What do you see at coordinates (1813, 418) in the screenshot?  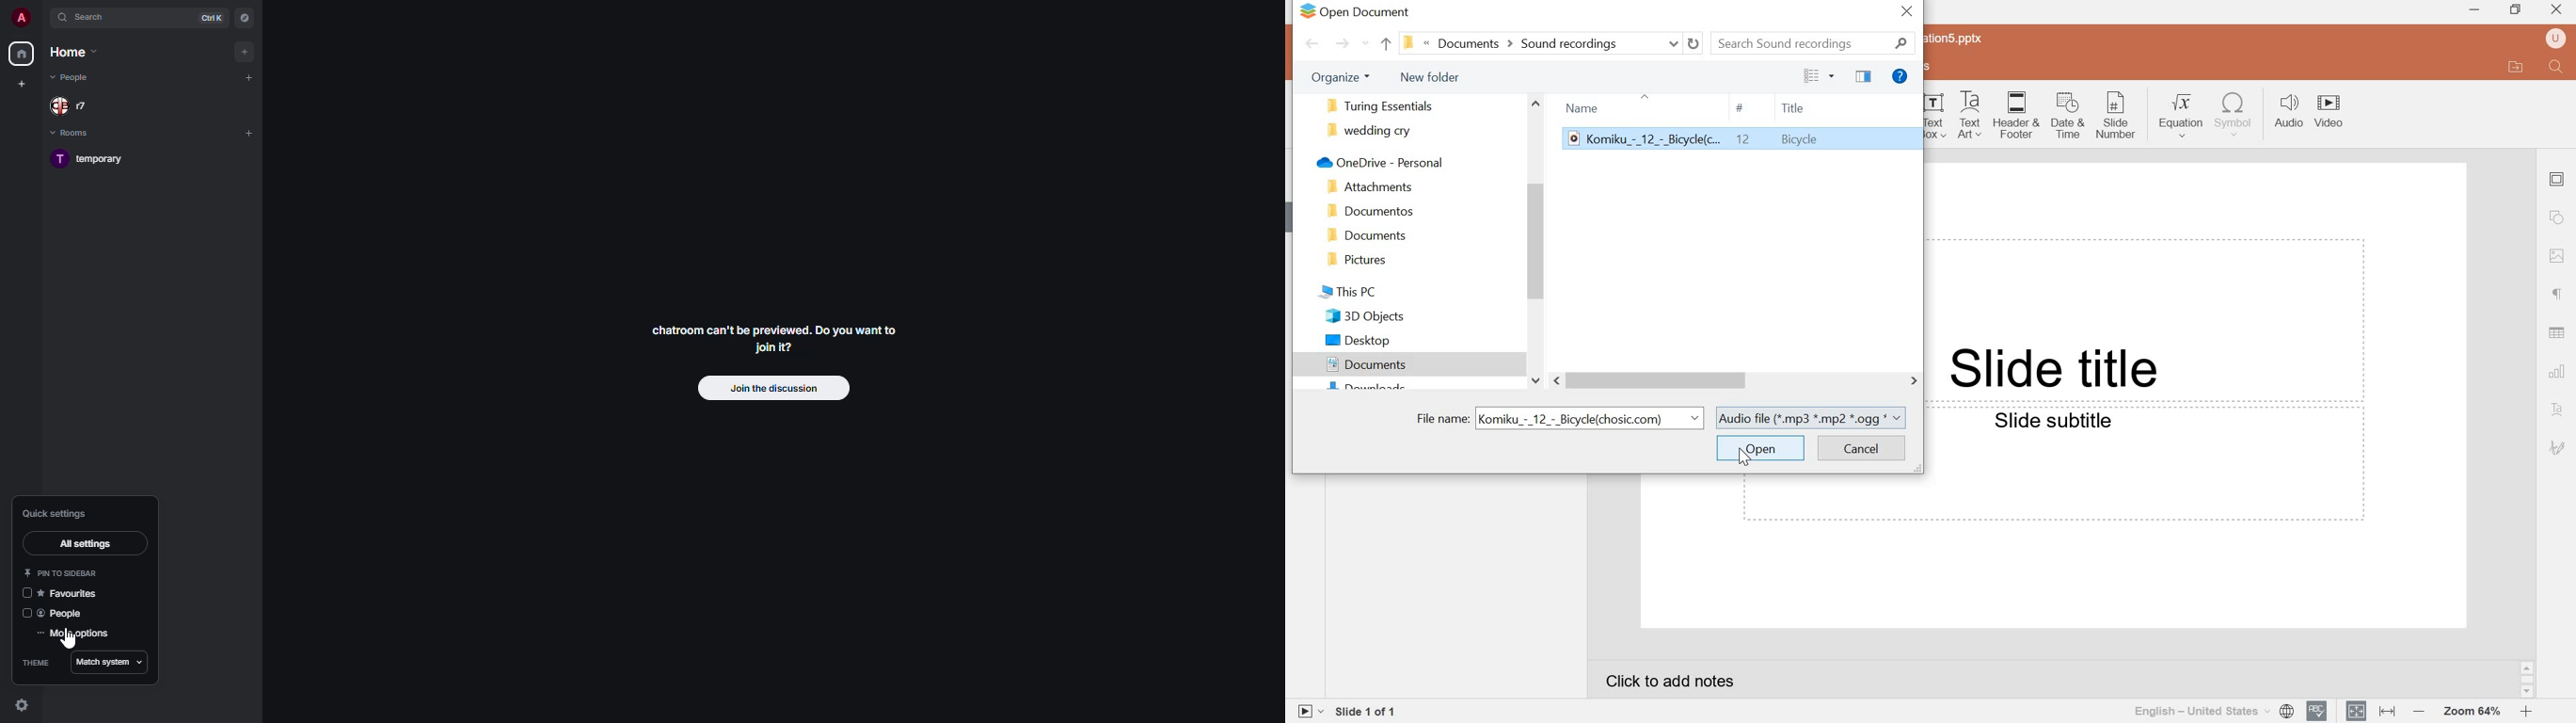 I see `file format` at bounding box center [1813, 418].